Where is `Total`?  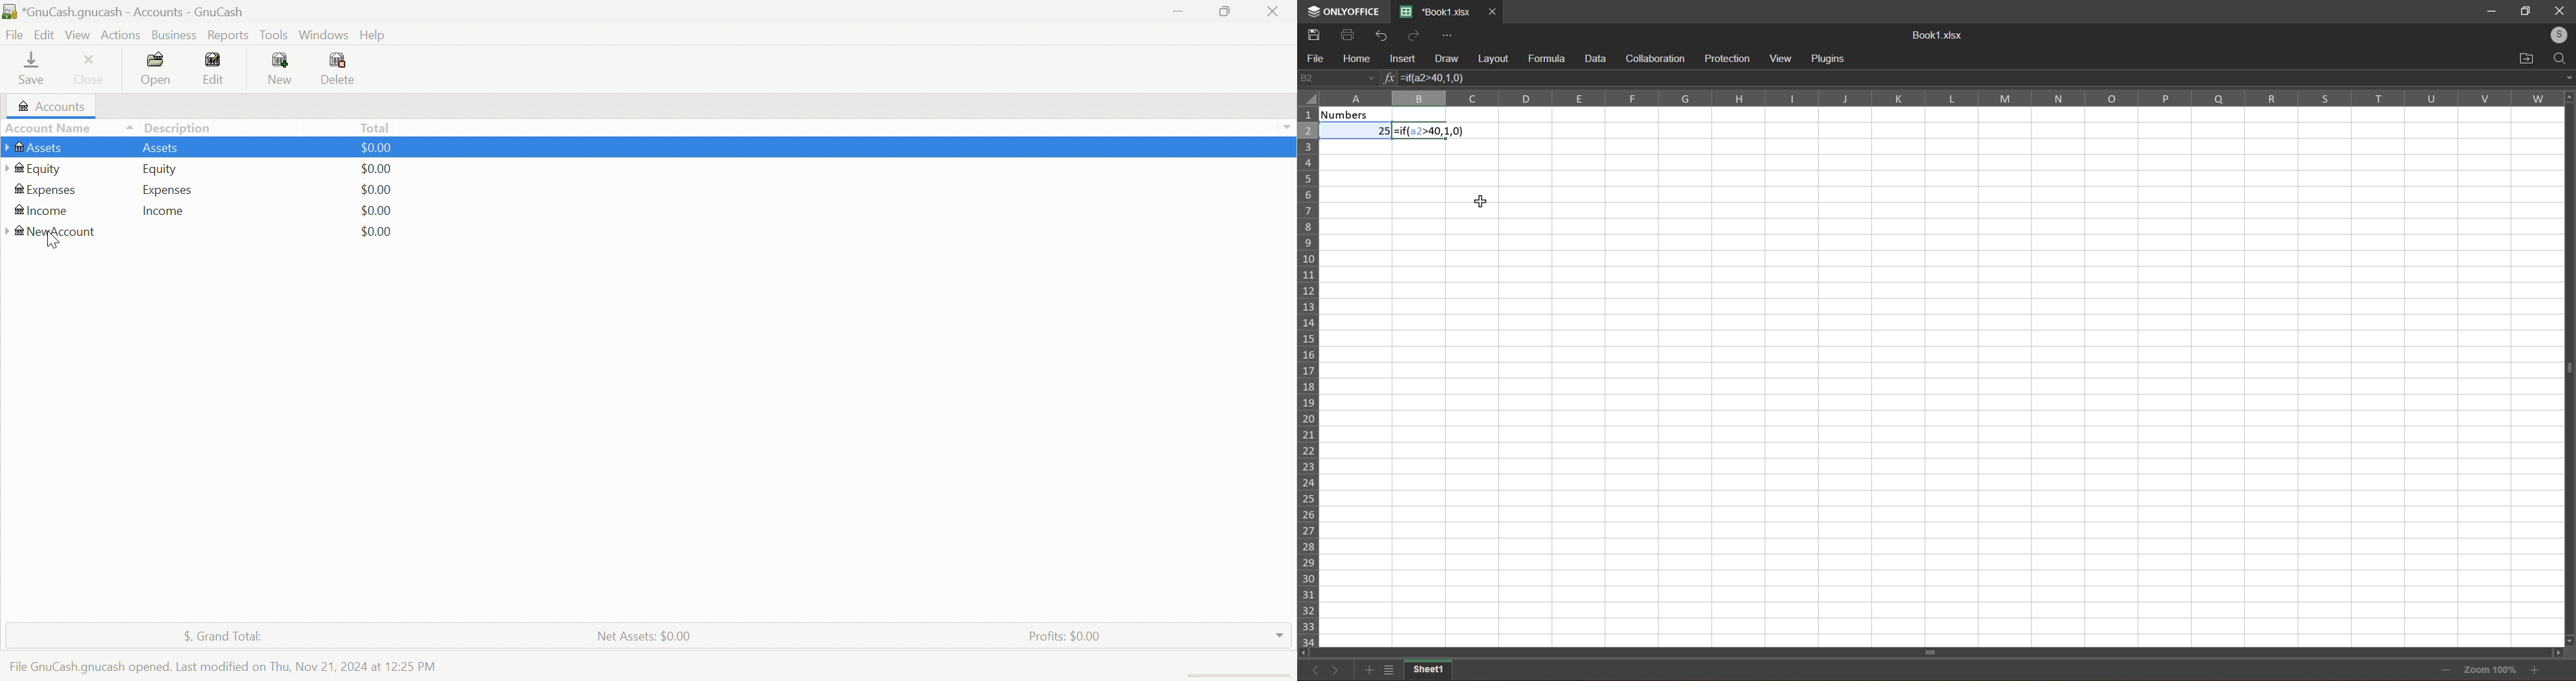 Total is located at coordinates (376, 127).